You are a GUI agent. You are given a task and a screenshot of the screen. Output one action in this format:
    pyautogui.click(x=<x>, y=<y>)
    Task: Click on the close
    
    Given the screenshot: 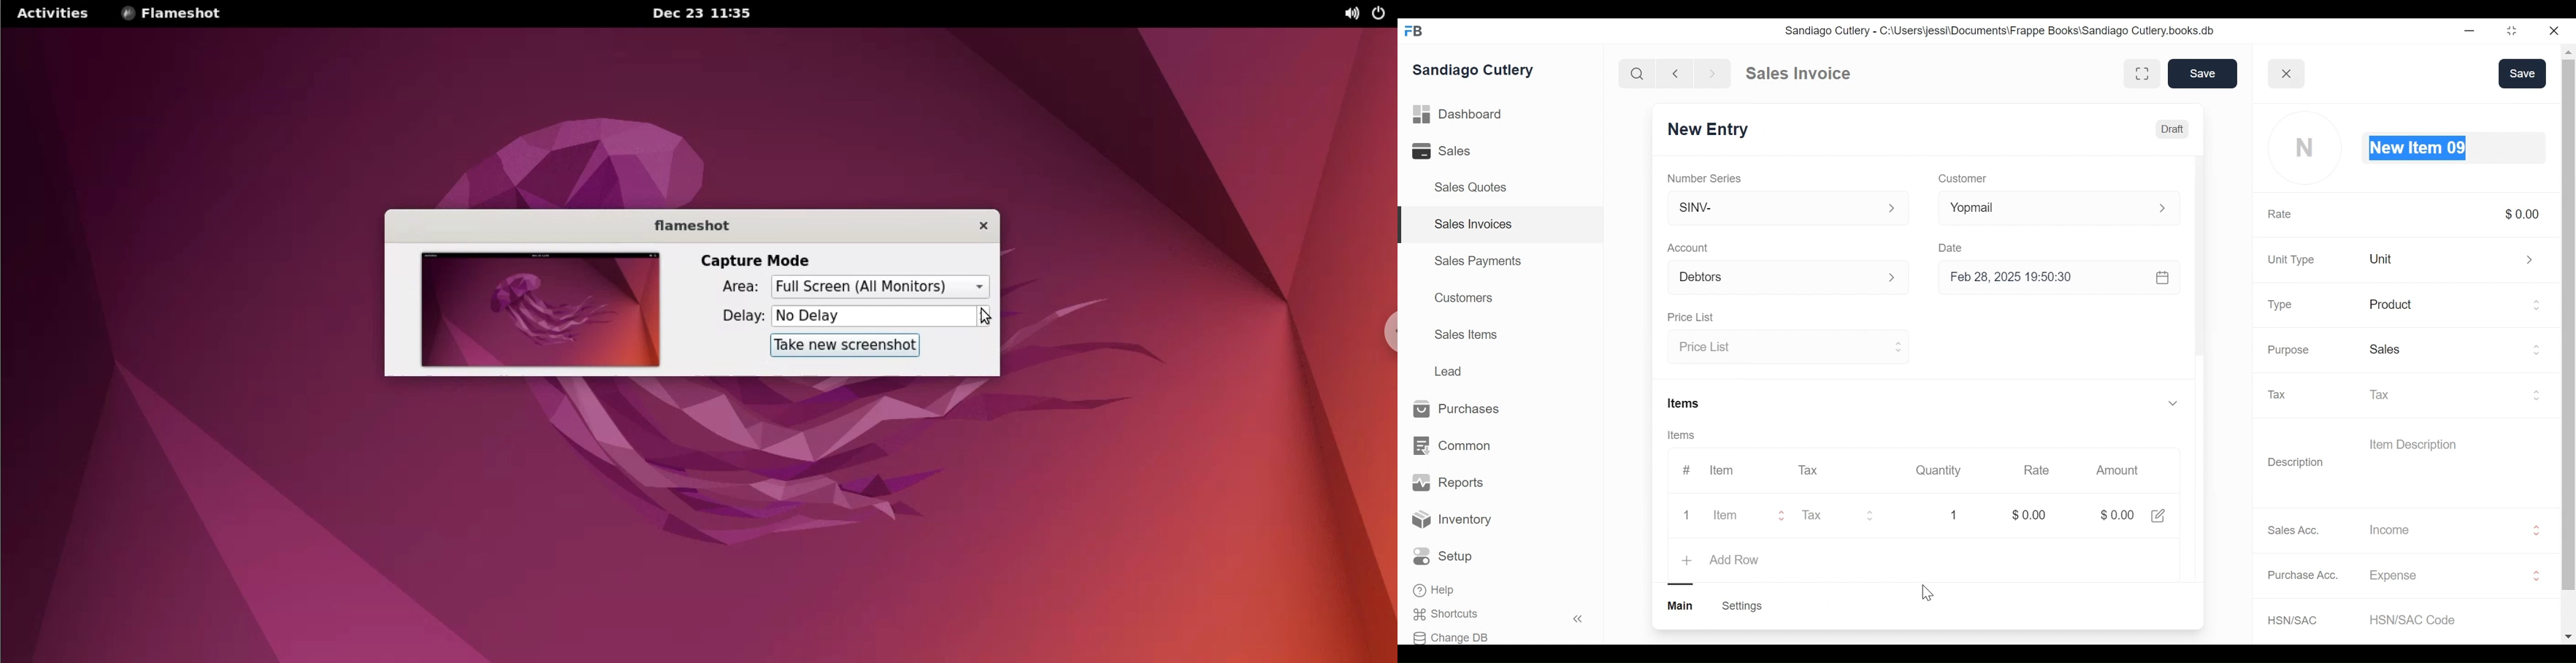 What is the action you would take?
    pyautogui.click(x=2555, y=31)
    